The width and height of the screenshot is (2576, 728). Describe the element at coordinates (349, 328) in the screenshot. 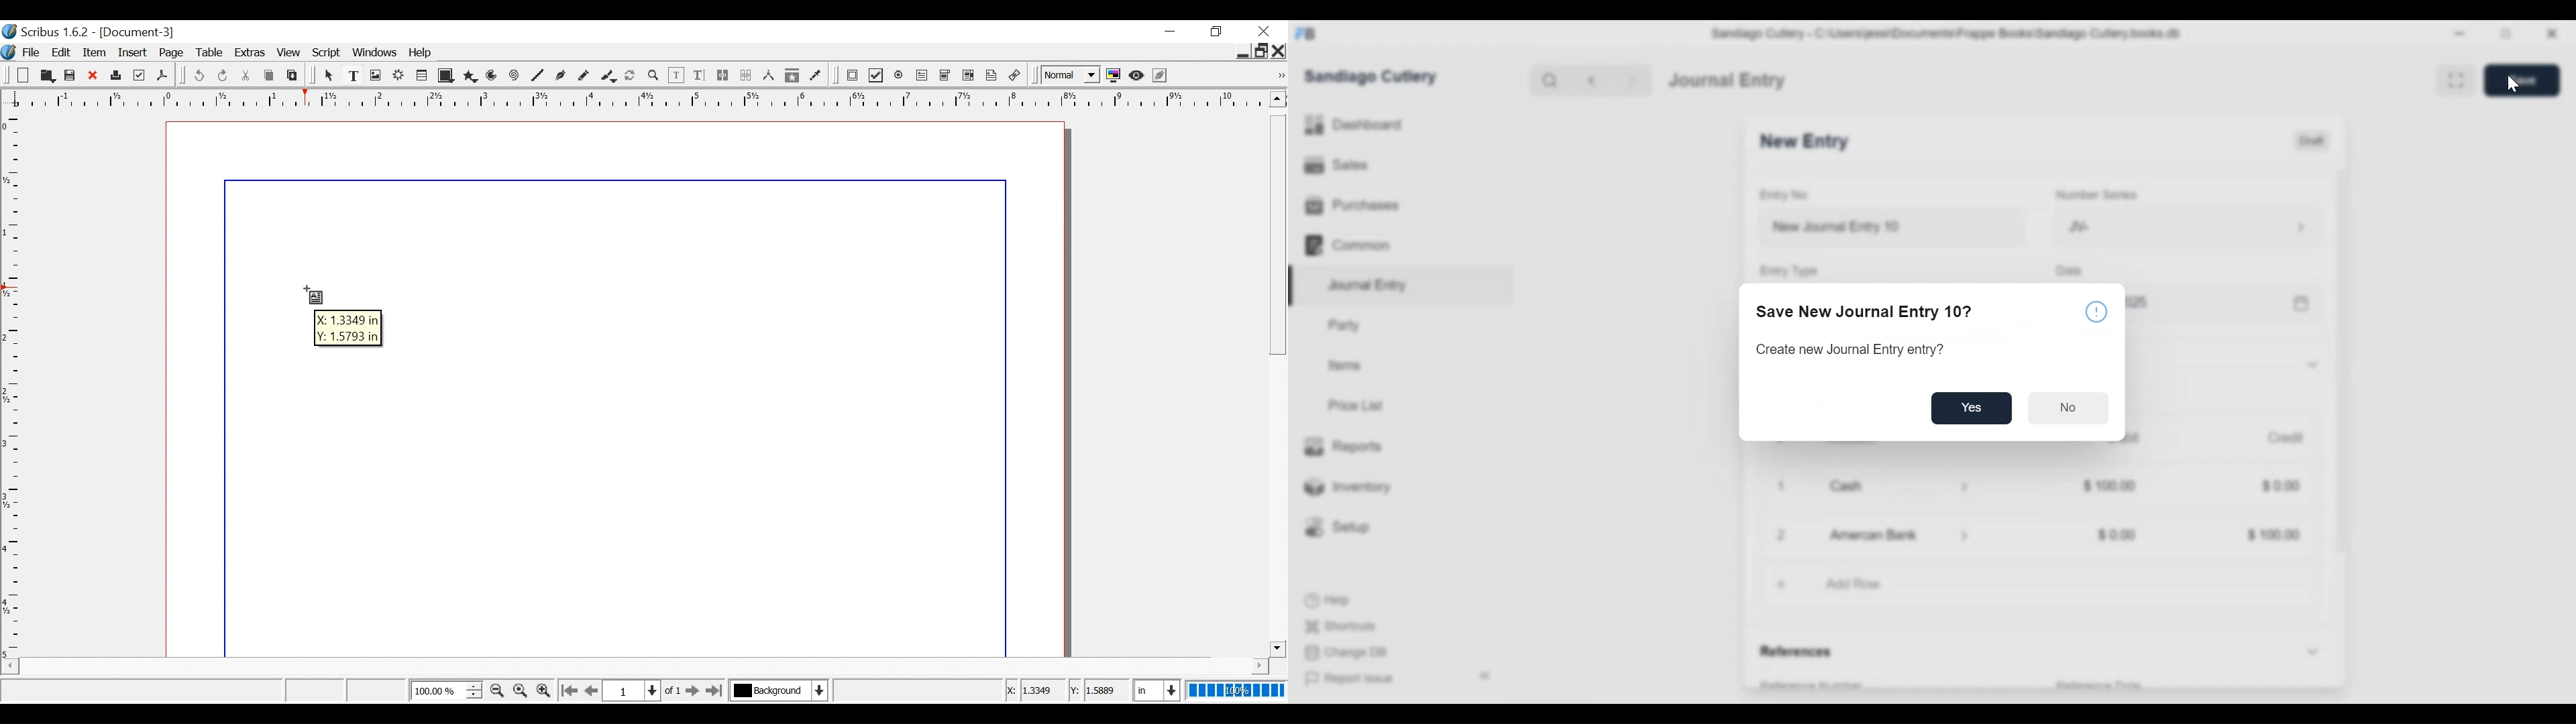

I see `Coordinates` at that location.